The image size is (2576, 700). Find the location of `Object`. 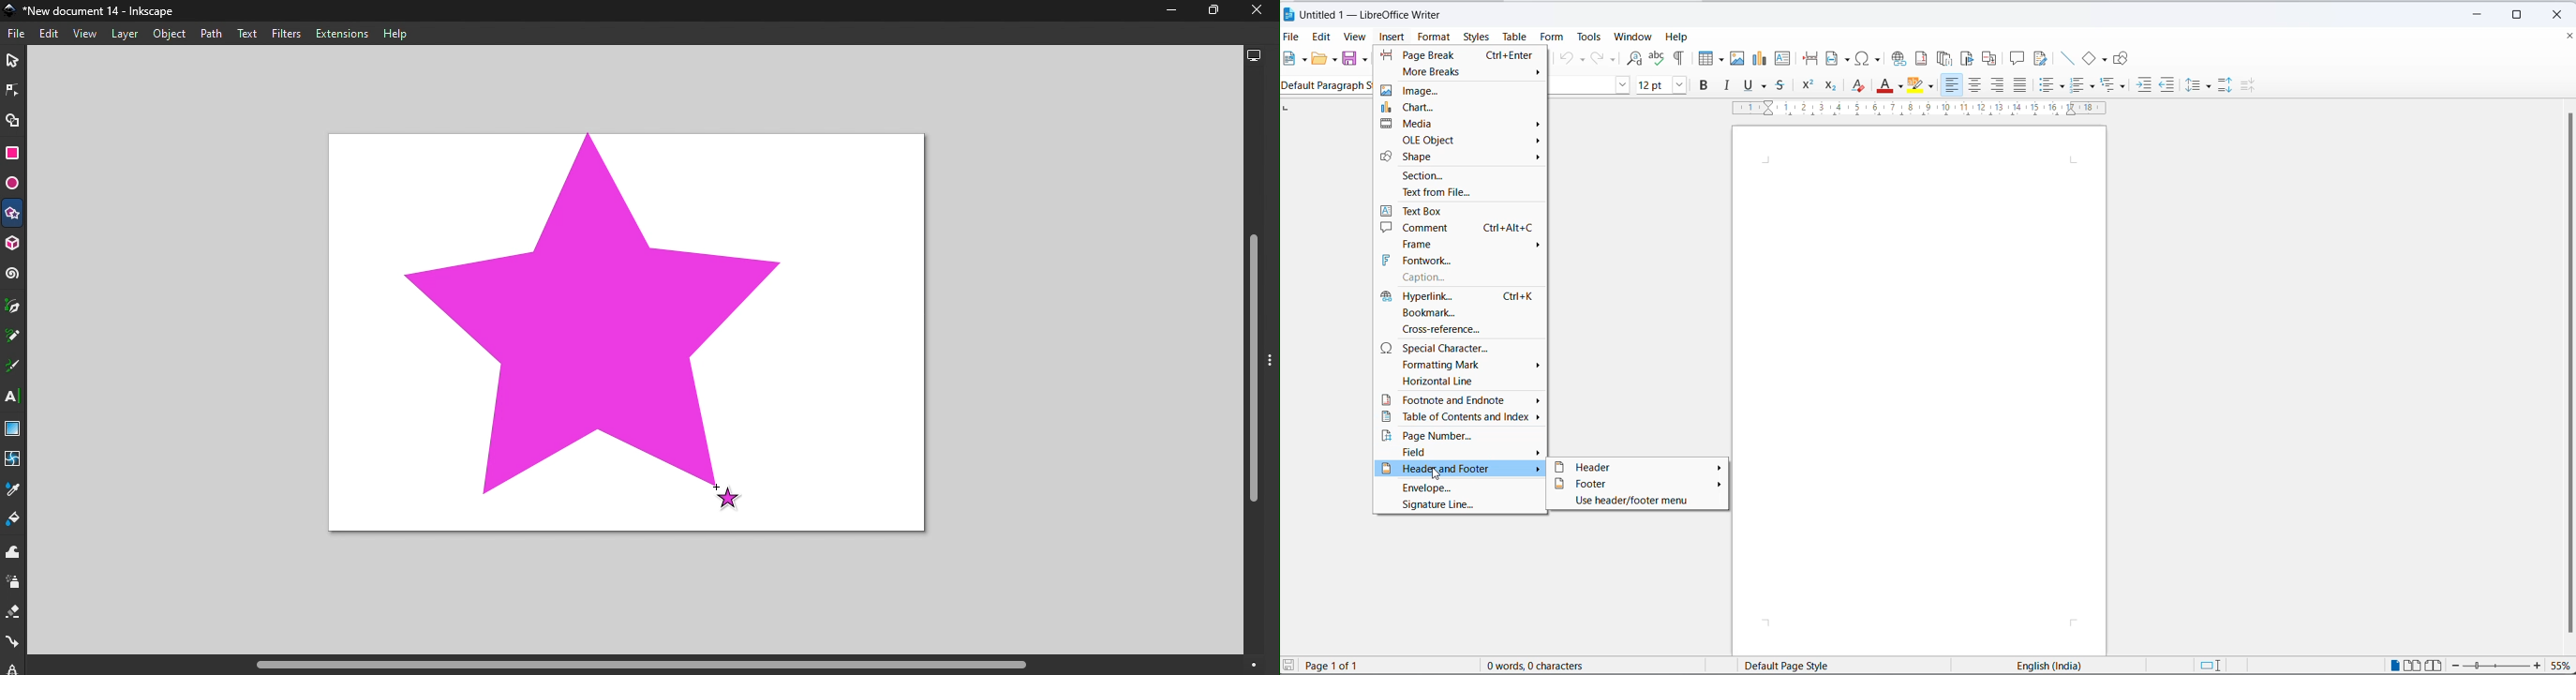

Object is located at coordinates (170, 33).